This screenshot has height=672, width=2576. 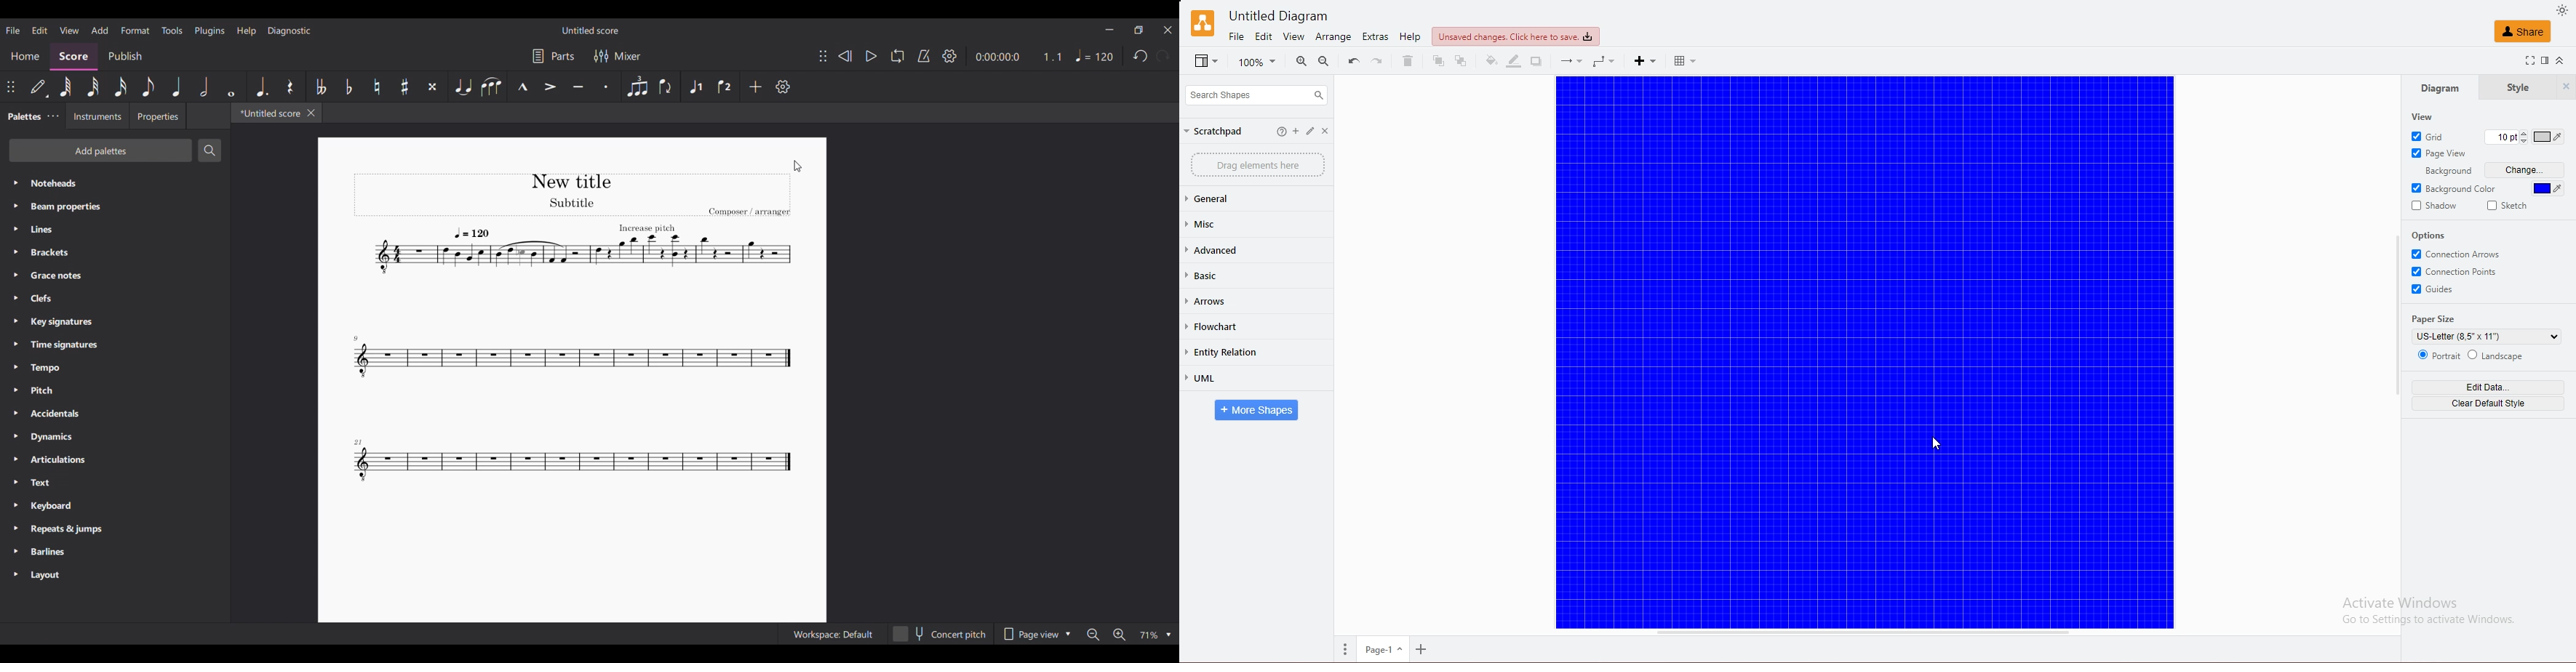 What do you see at coordinates (756, 87) in the screenshot?
I see `Add` at bounding box center [756, 87].